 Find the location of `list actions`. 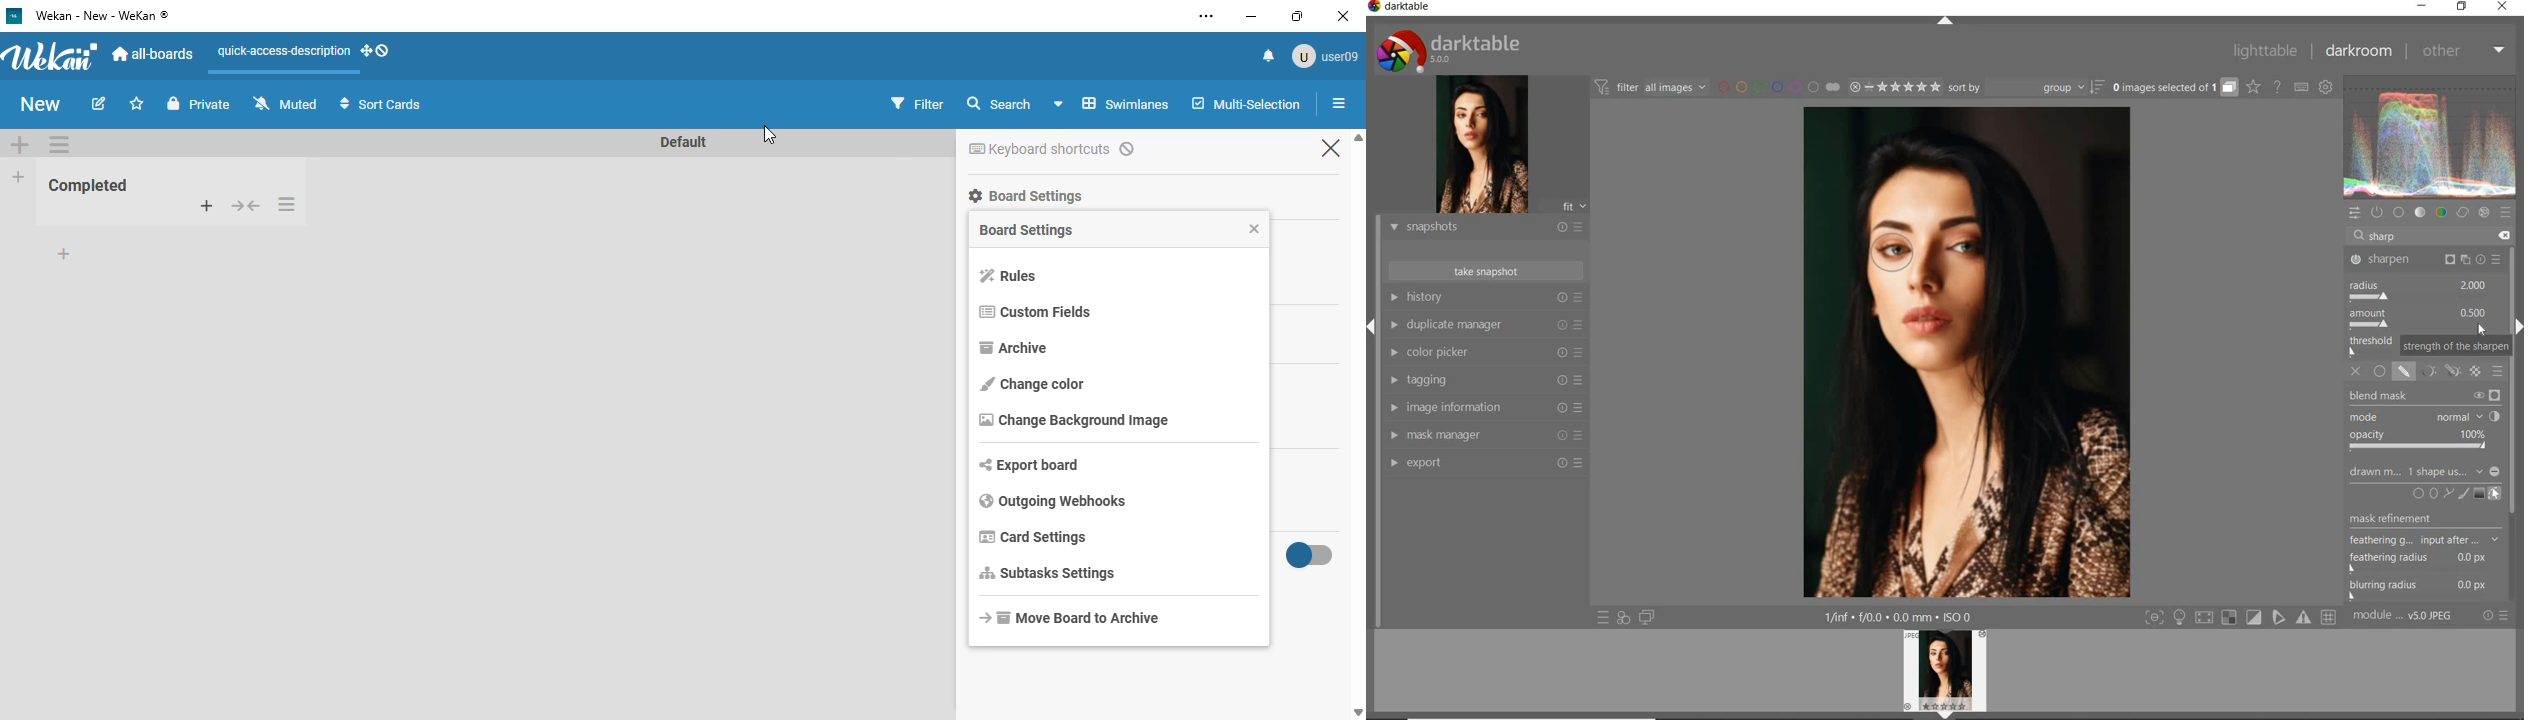

list actions is located at coordinates (59, 144).